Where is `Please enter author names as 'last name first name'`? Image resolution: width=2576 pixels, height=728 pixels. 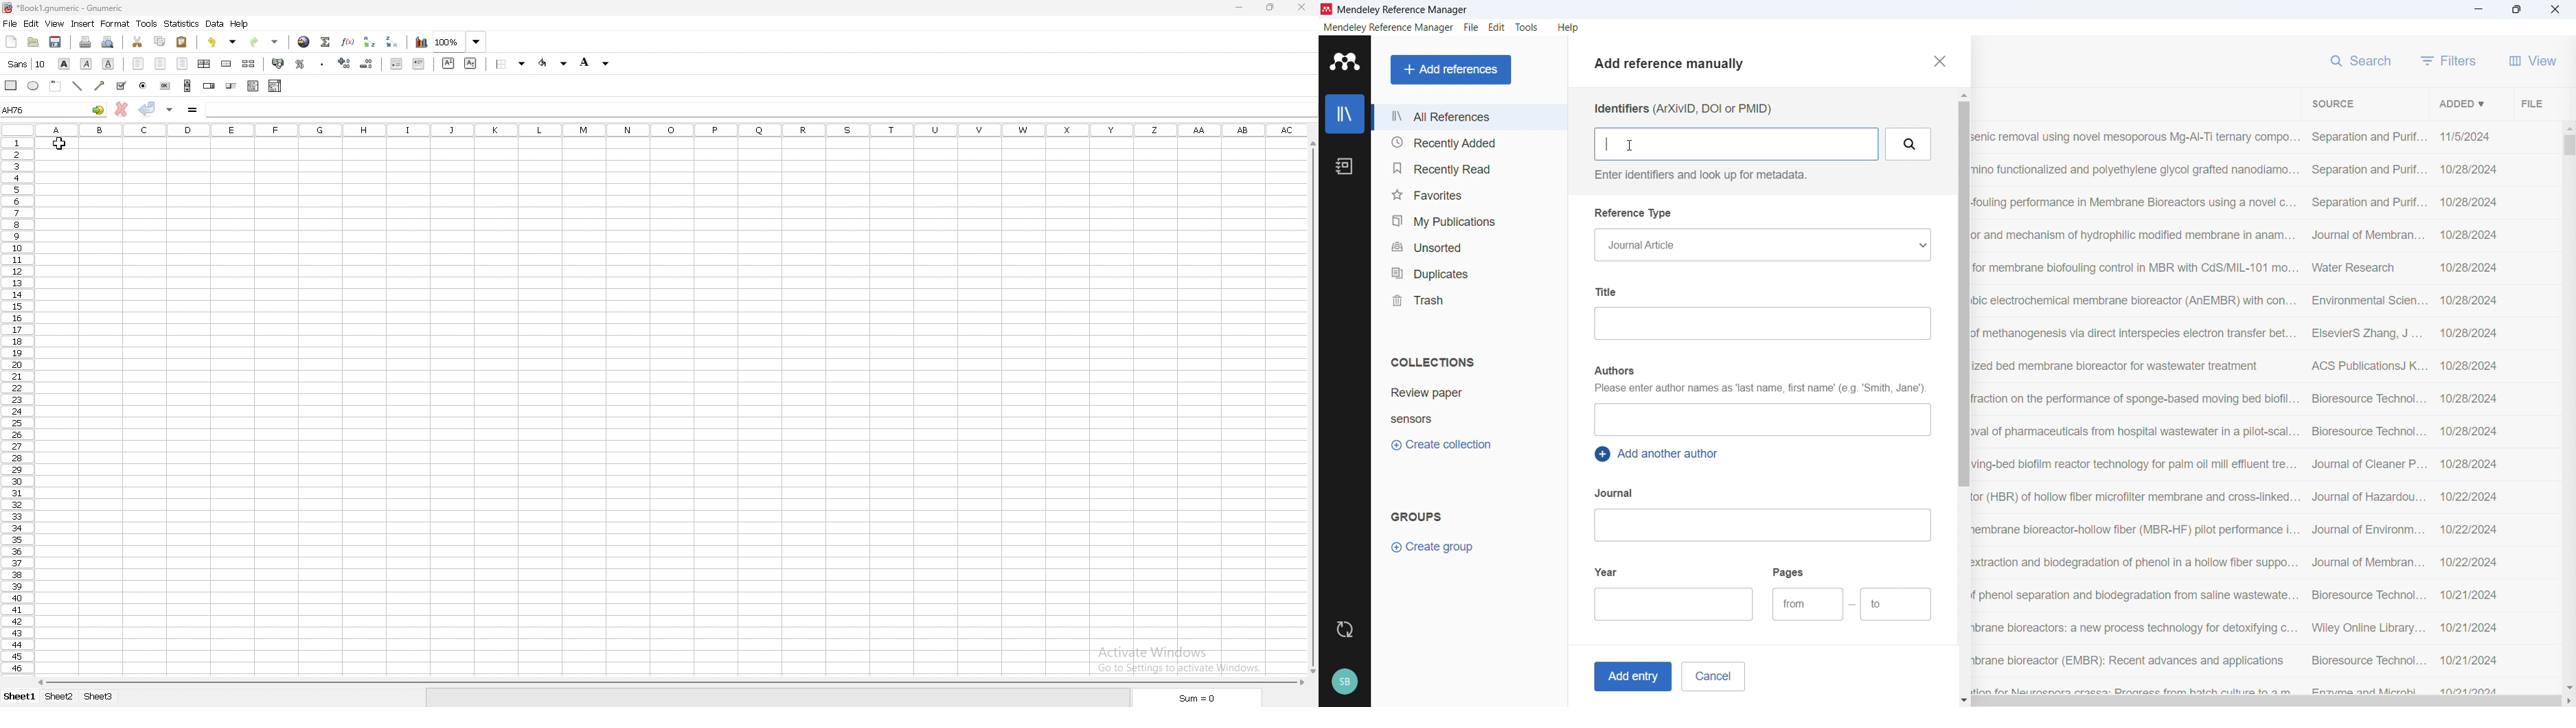
Please enter author names as 'last name first name' is located at coordinates (1759, 390).